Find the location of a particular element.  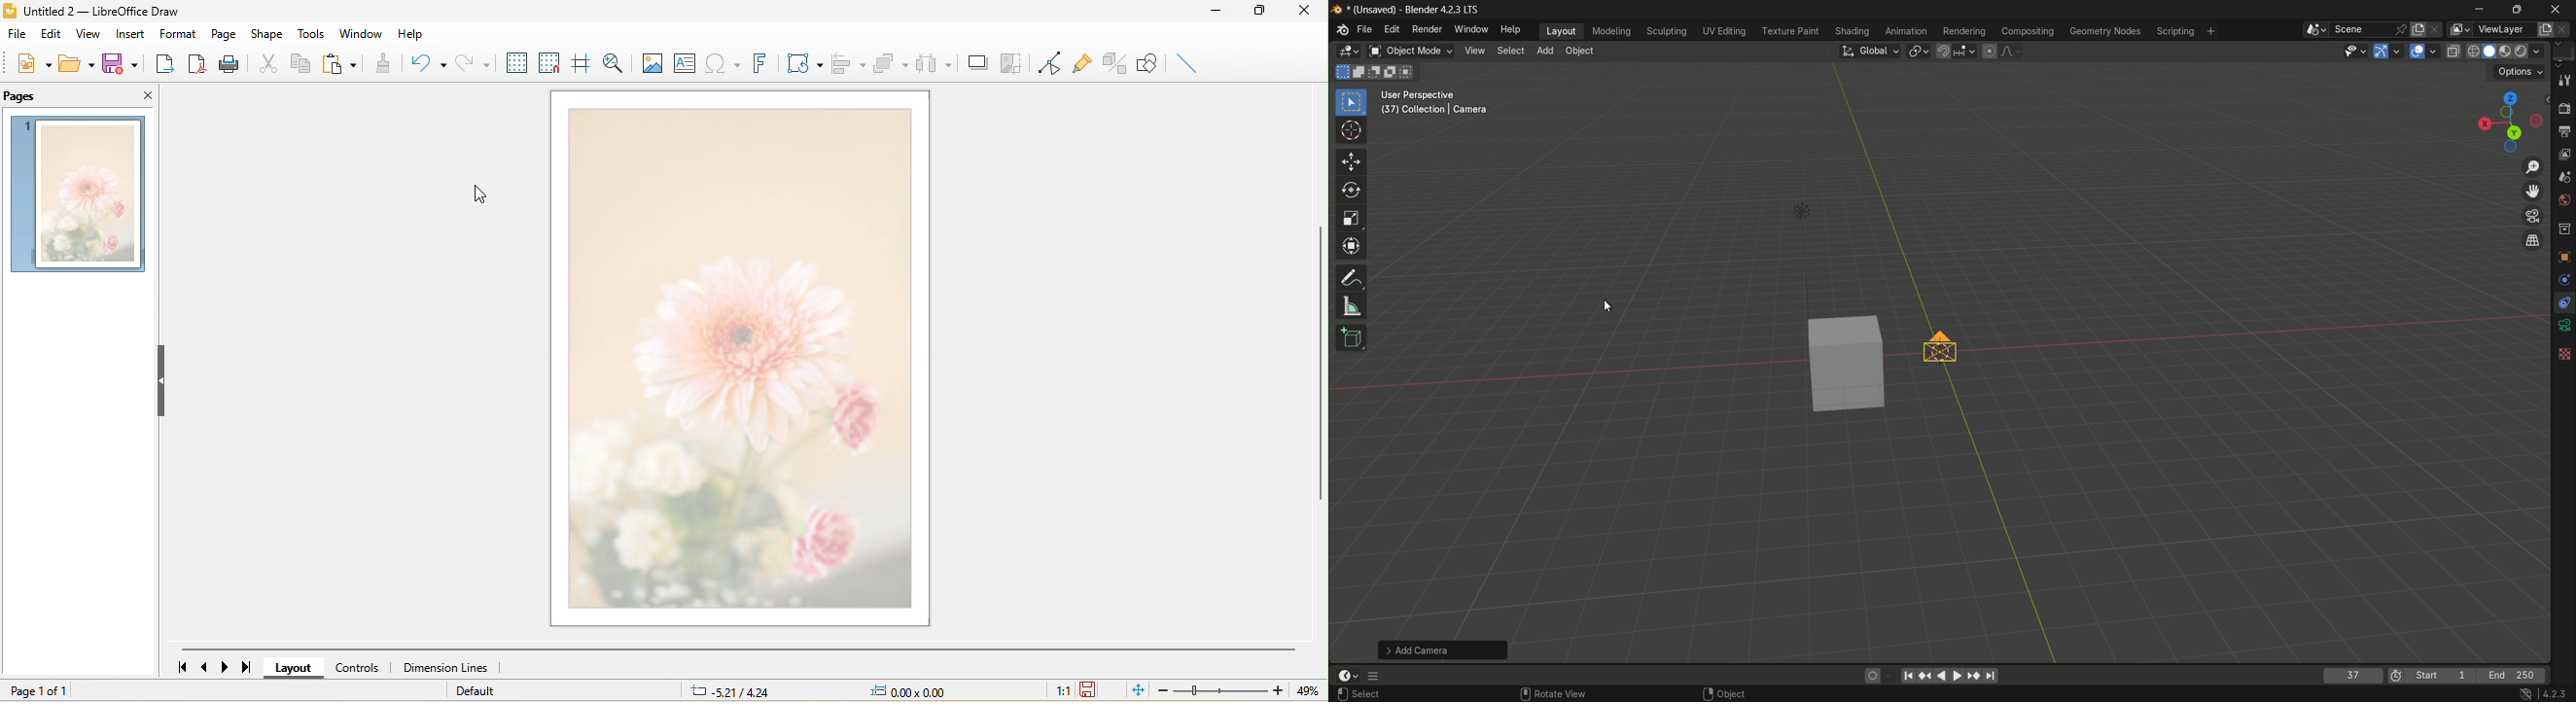

view is located at coordinates (91, 33).